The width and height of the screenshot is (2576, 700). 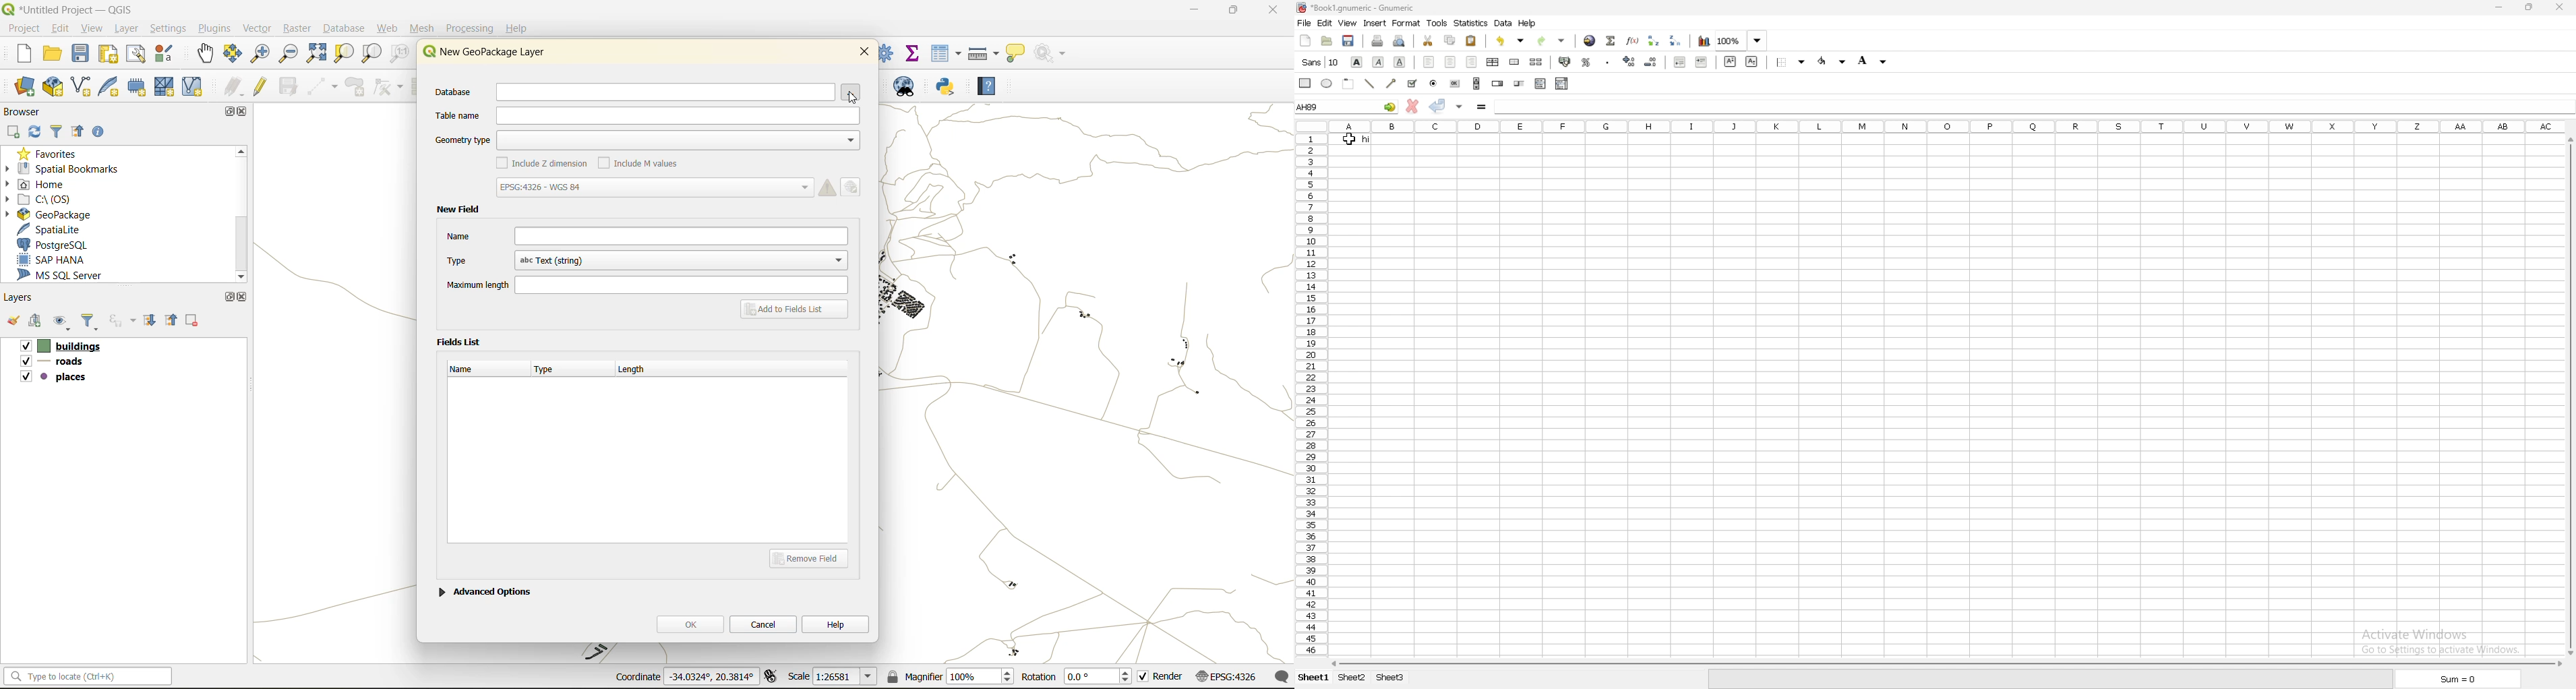 I want to click on attributes table, so click(x=947, y=54).